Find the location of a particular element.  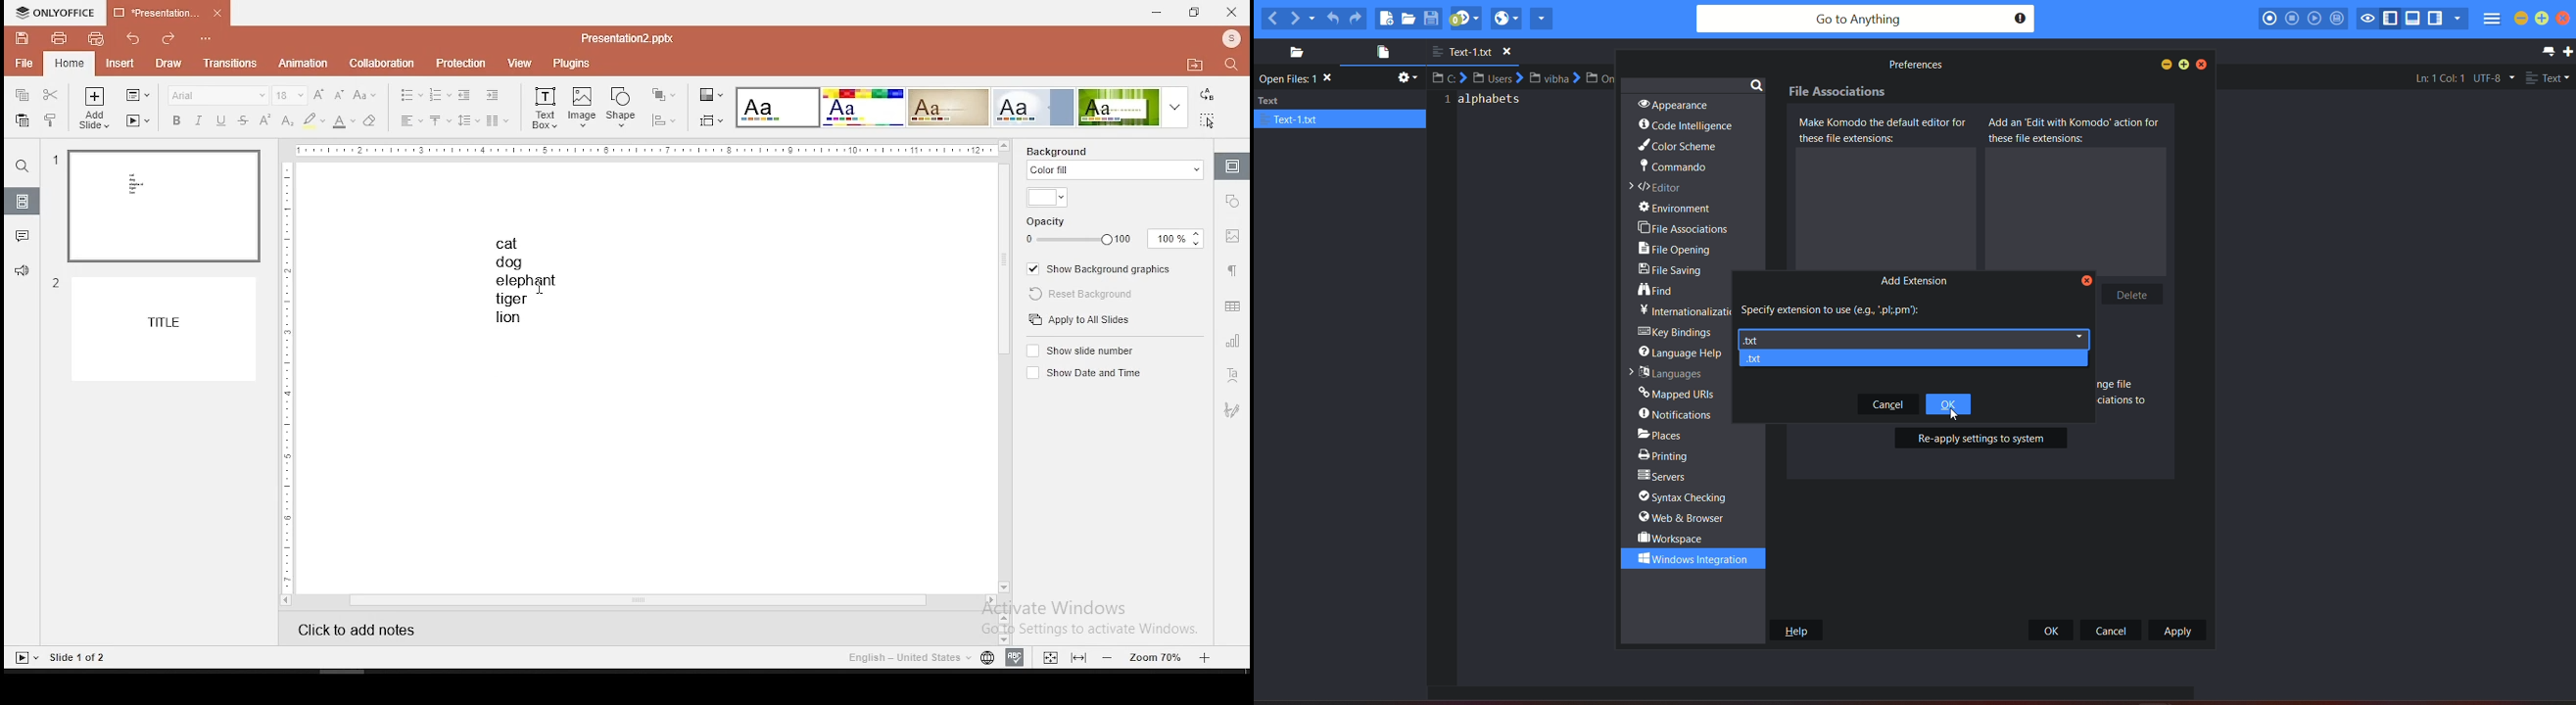

commando is located at coordinates (1672, 169).